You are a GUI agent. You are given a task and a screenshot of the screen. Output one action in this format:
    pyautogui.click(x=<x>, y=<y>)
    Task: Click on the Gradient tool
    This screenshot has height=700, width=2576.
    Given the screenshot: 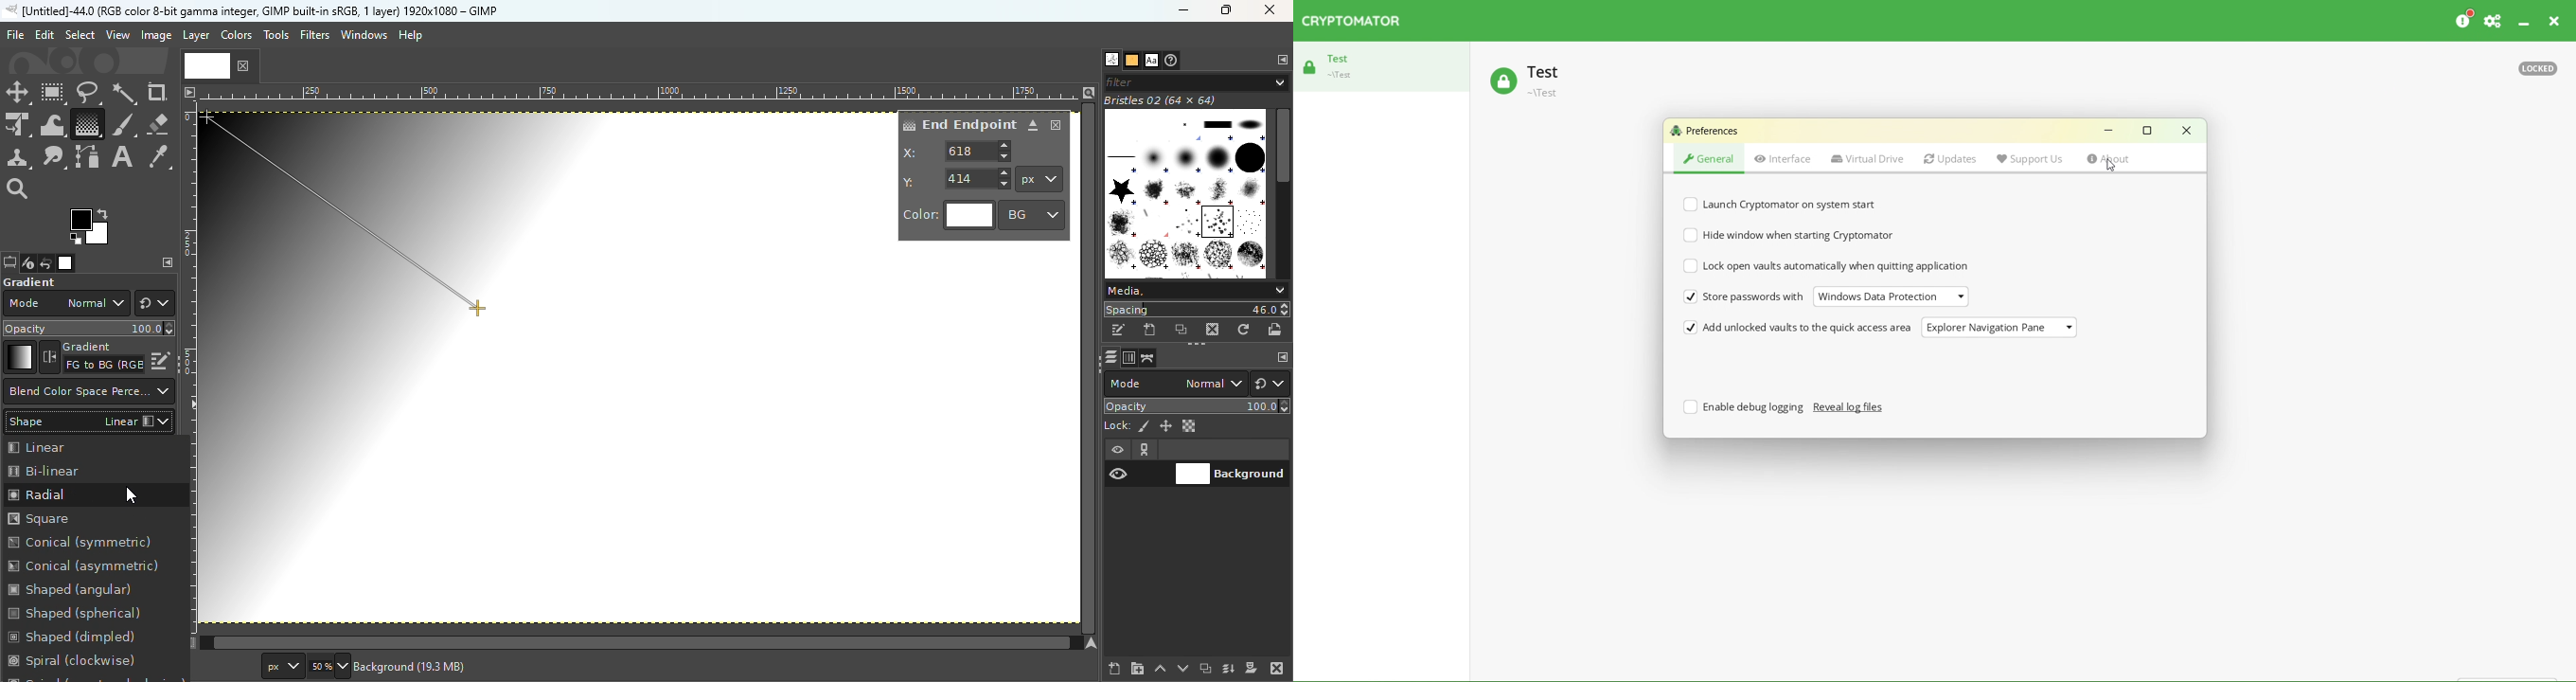 What is the action you would take?
    pyautogui.click(x=86, y=124)
    